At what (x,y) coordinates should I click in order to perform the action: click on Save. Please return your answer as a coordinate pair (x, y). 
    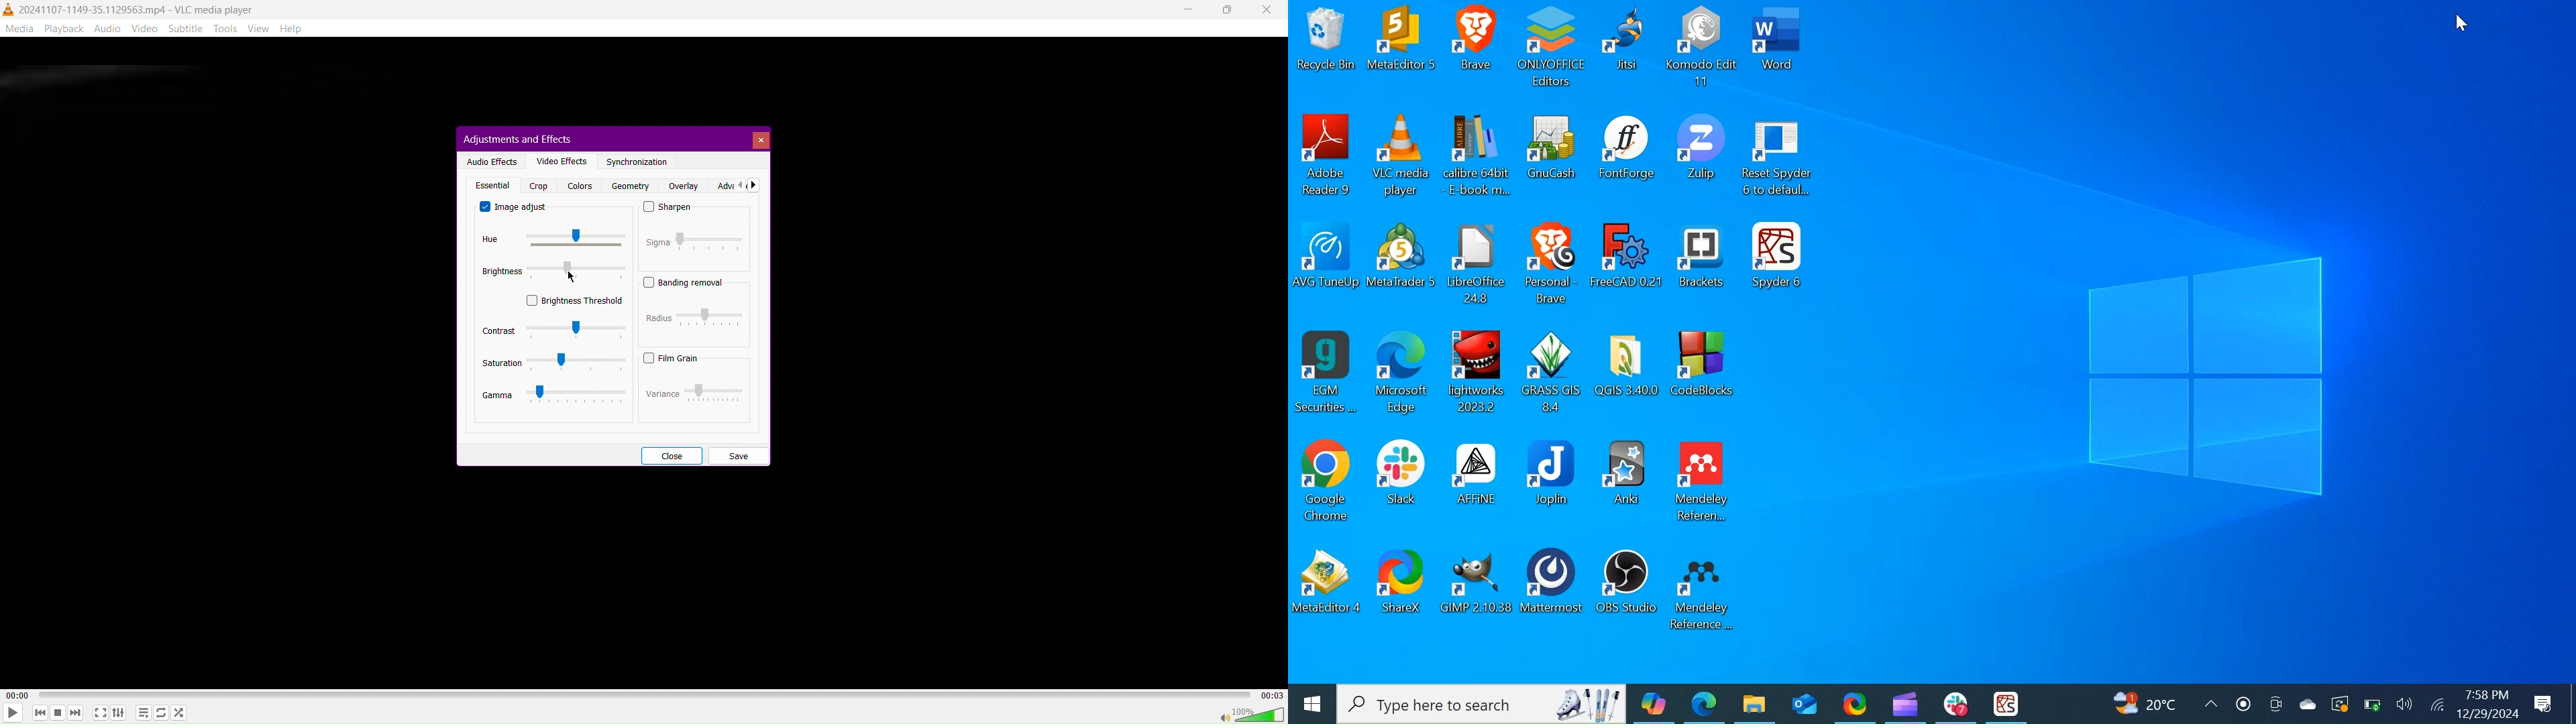
    Looking at the image, I should click on (738, 455).